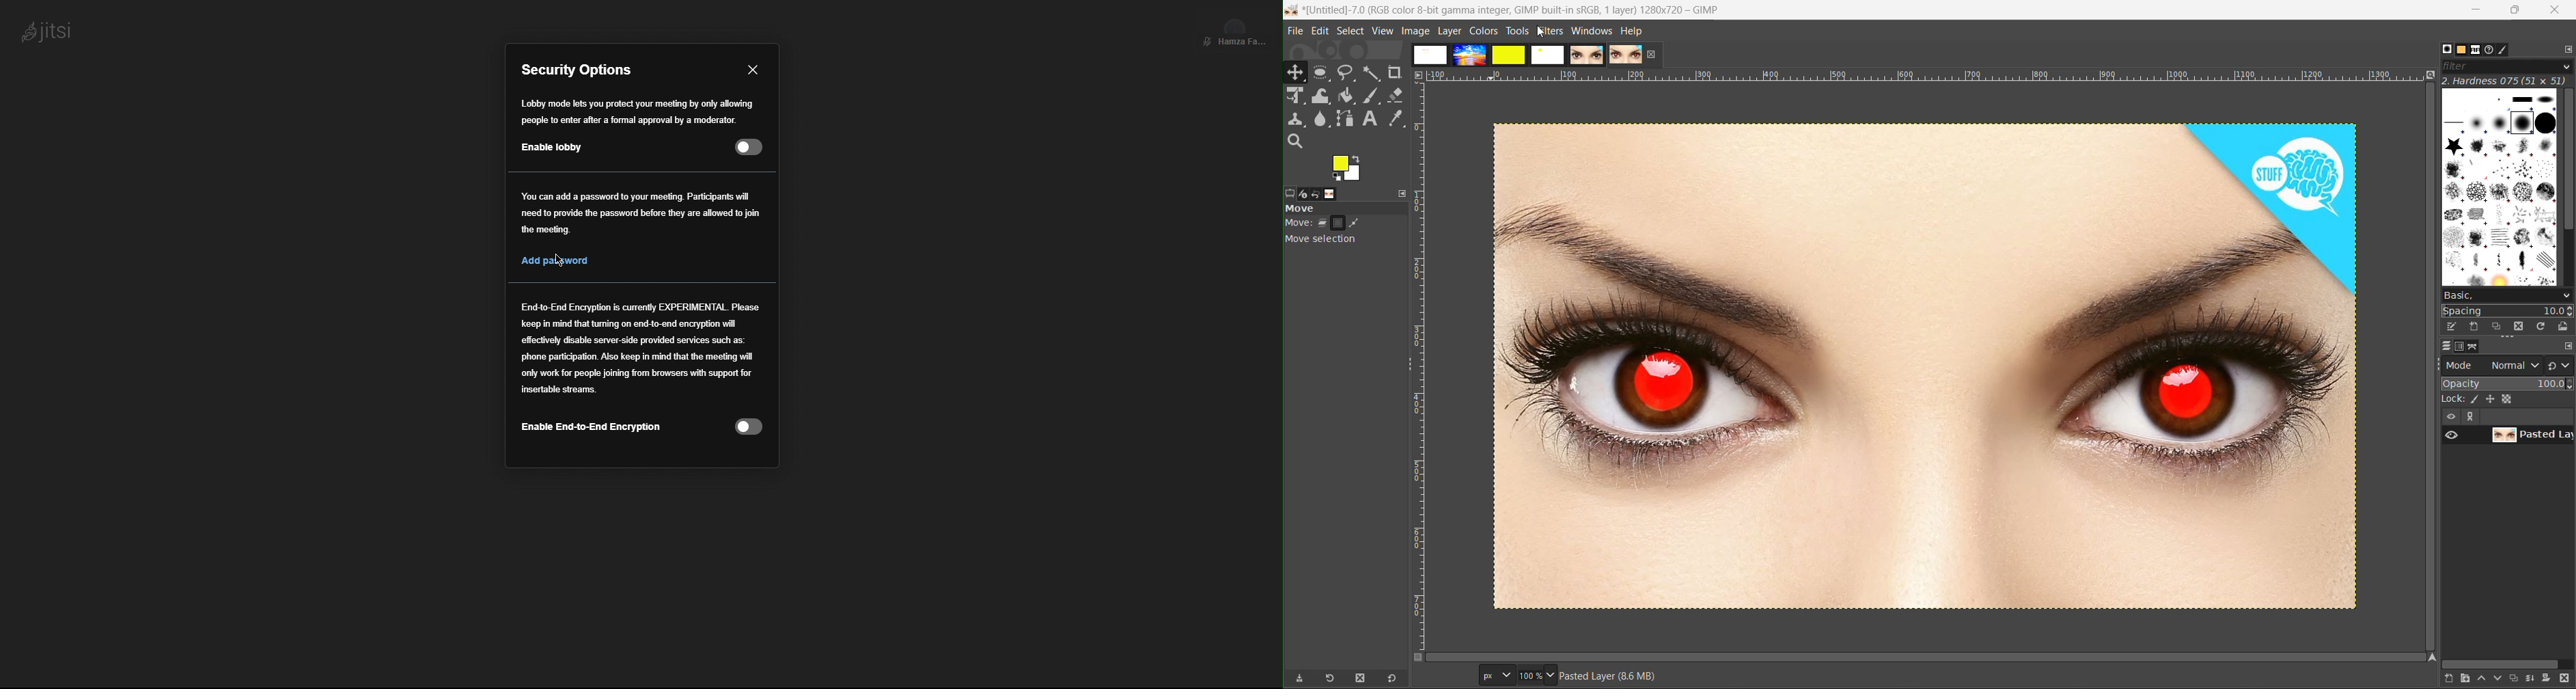  Describe the element at coordinates (2517, 327) in the screenshot. I see `delete this brush` at that location.